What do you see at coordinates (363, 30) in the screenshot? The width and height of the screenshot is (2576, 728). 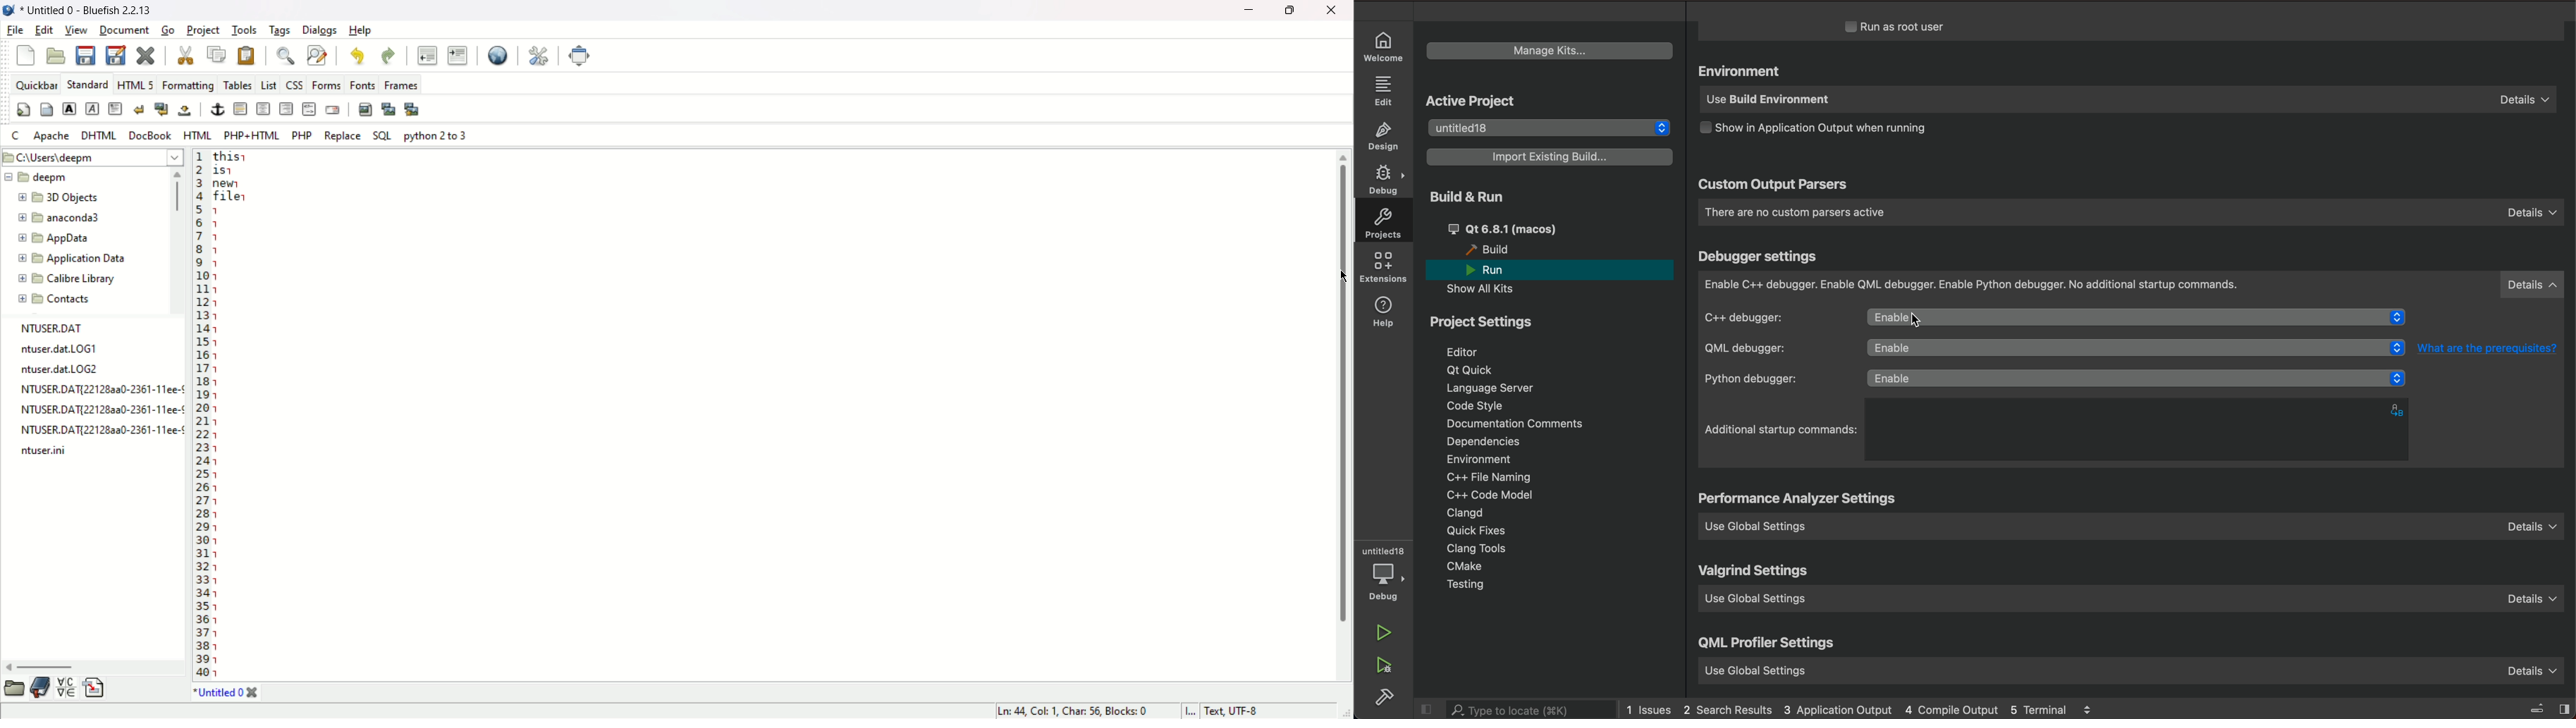 I see `help` at bounding box center [363, 30].